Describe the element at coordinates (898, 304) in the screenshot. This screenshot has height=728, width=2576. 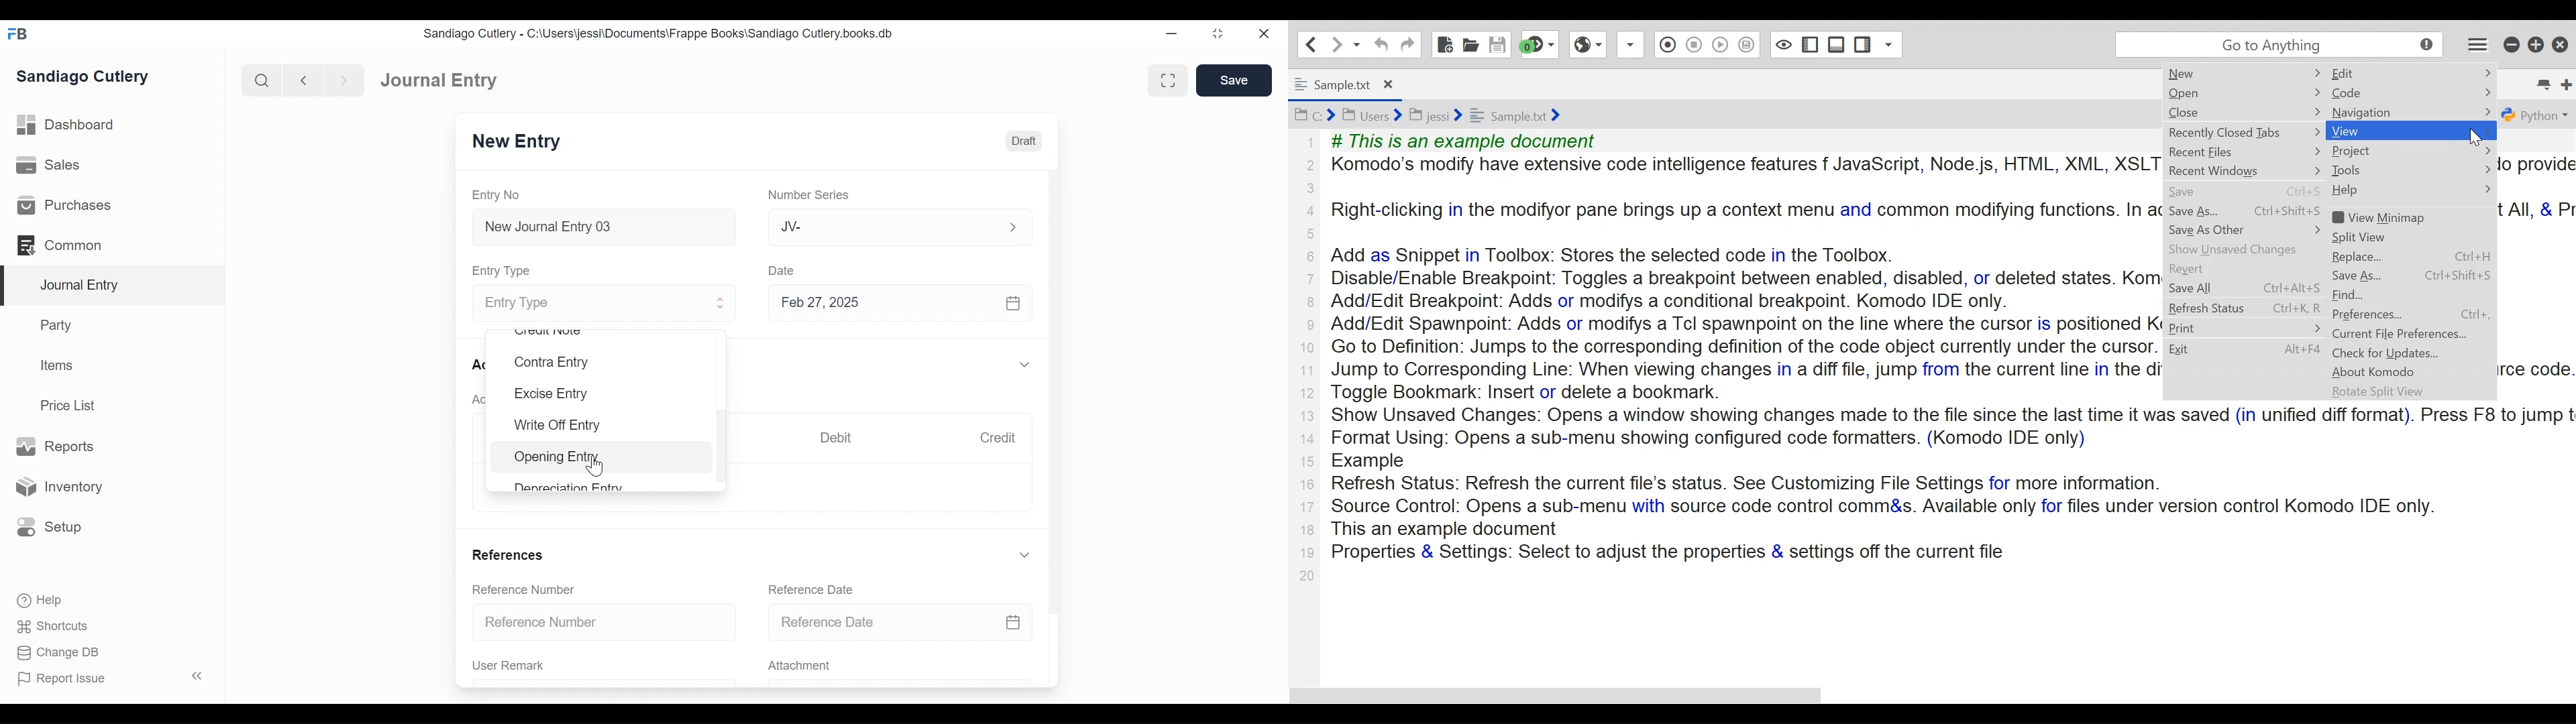
I see `Feb 27, 2025` at that location.